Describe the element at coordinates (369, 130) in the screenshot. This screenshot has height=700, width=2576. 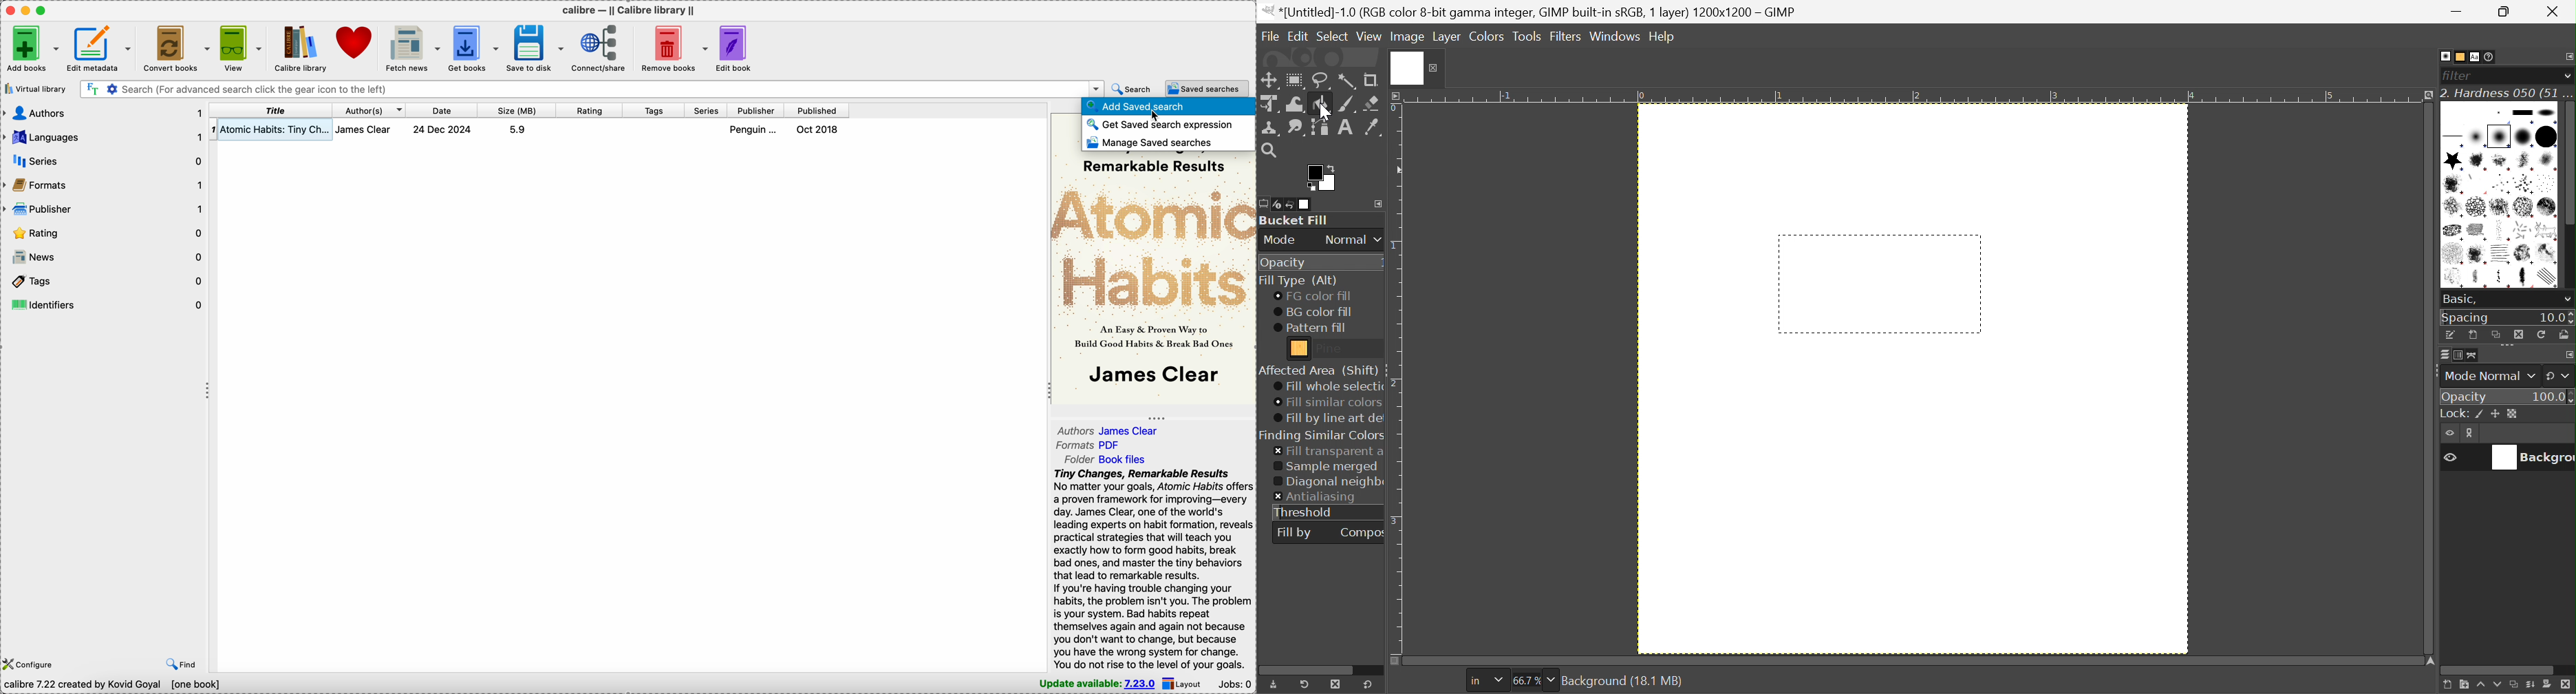
I see `james clear` at that location.